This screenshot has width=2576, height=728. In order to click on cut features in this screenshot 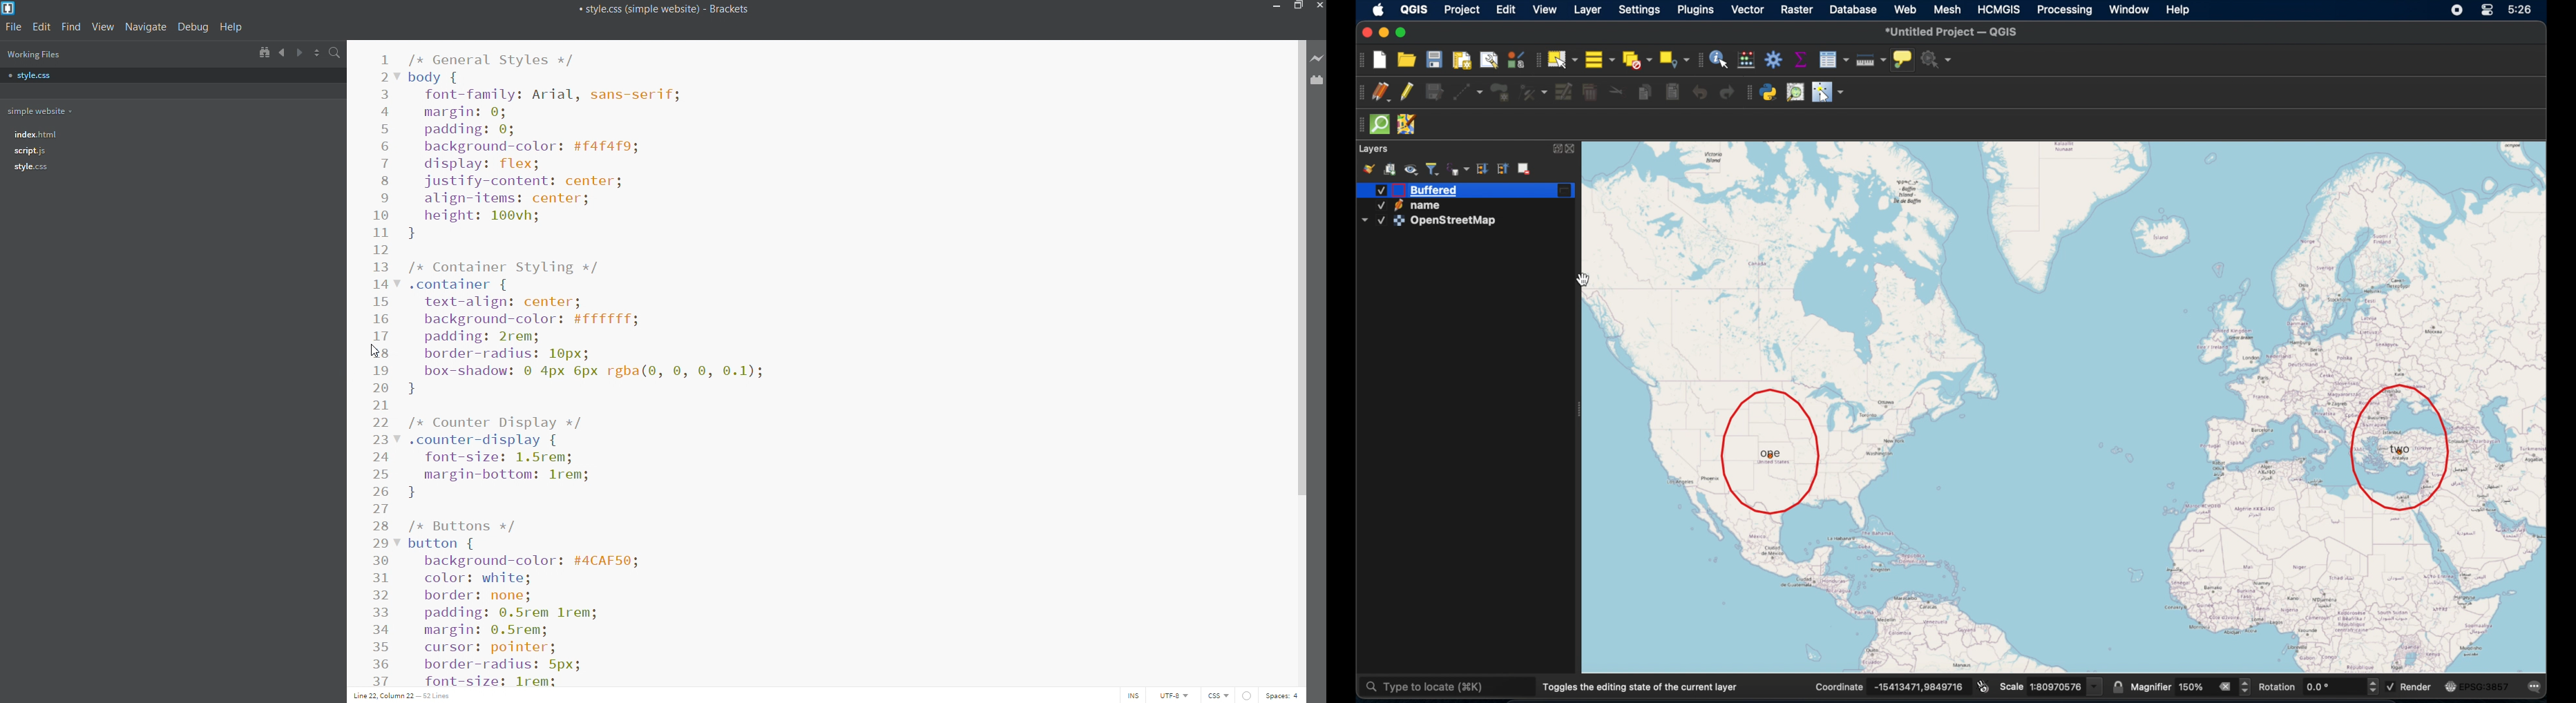, I will do `click(1617, 92)`.